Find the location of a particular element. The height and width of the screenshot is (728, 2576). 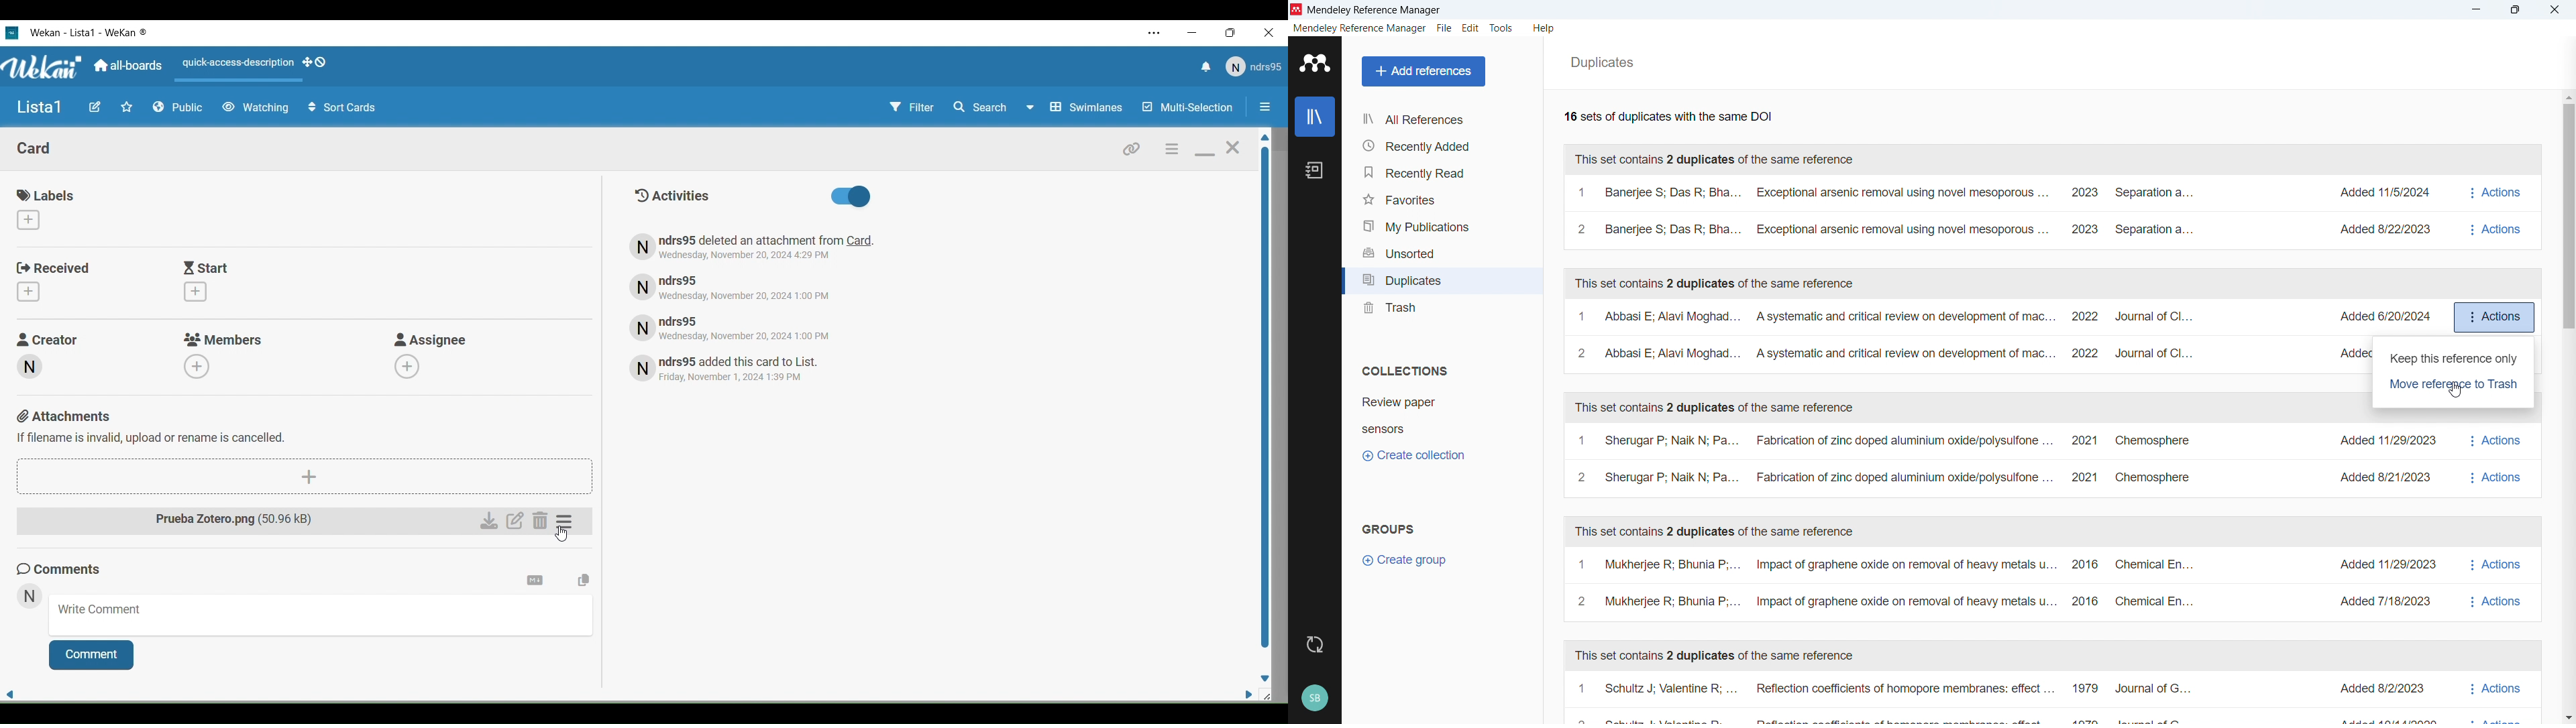

Start is located at coordinates (207, 267).